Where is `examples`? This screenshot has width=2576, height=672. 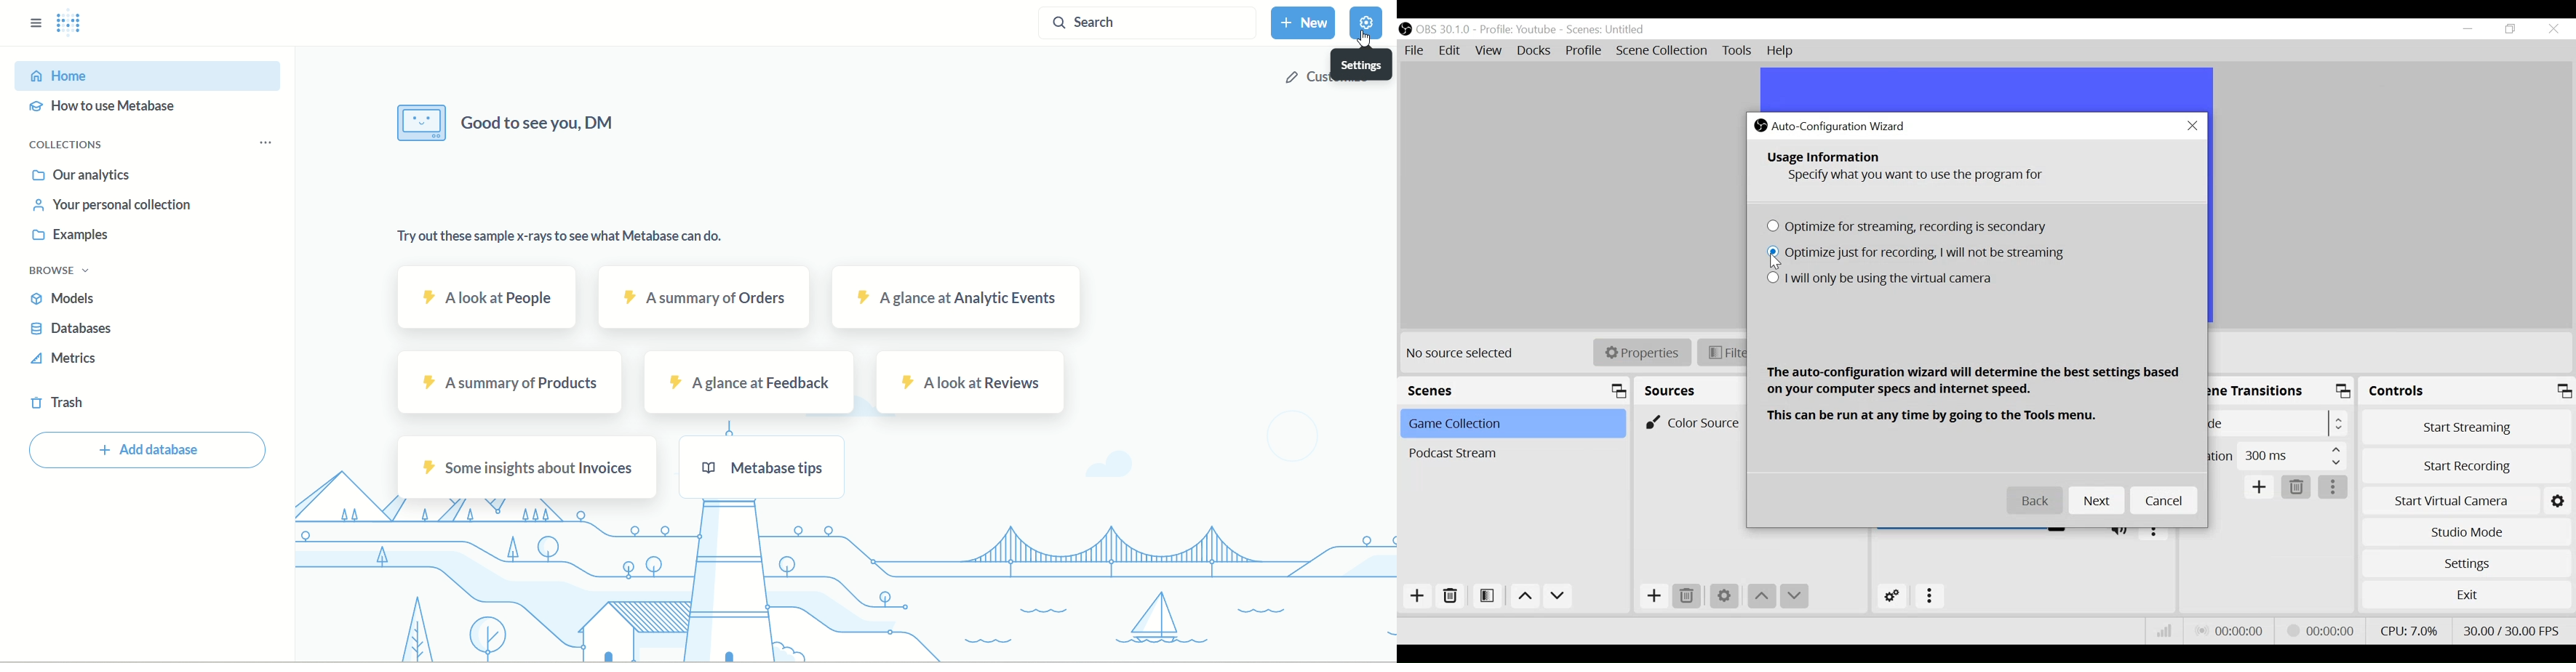 examples is located at coordinates (68, 236).